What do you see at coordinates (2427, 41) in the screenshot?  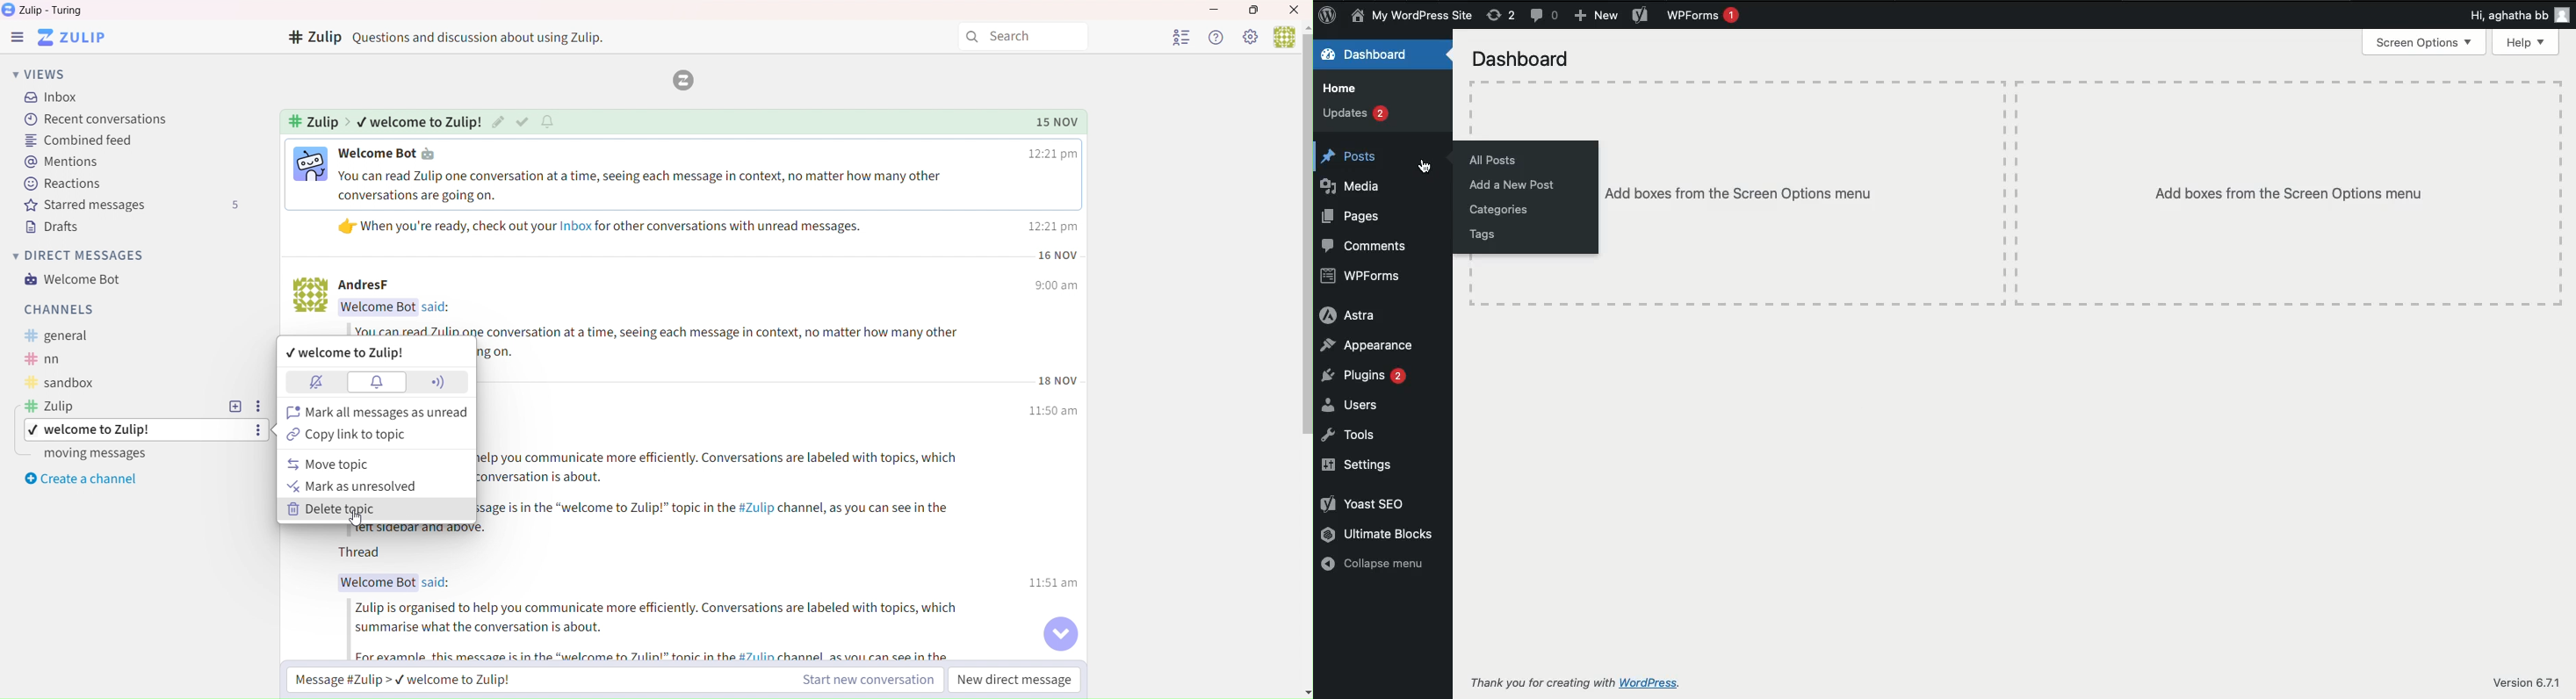 I see `Screen options` at bounding box center [2427, 41].